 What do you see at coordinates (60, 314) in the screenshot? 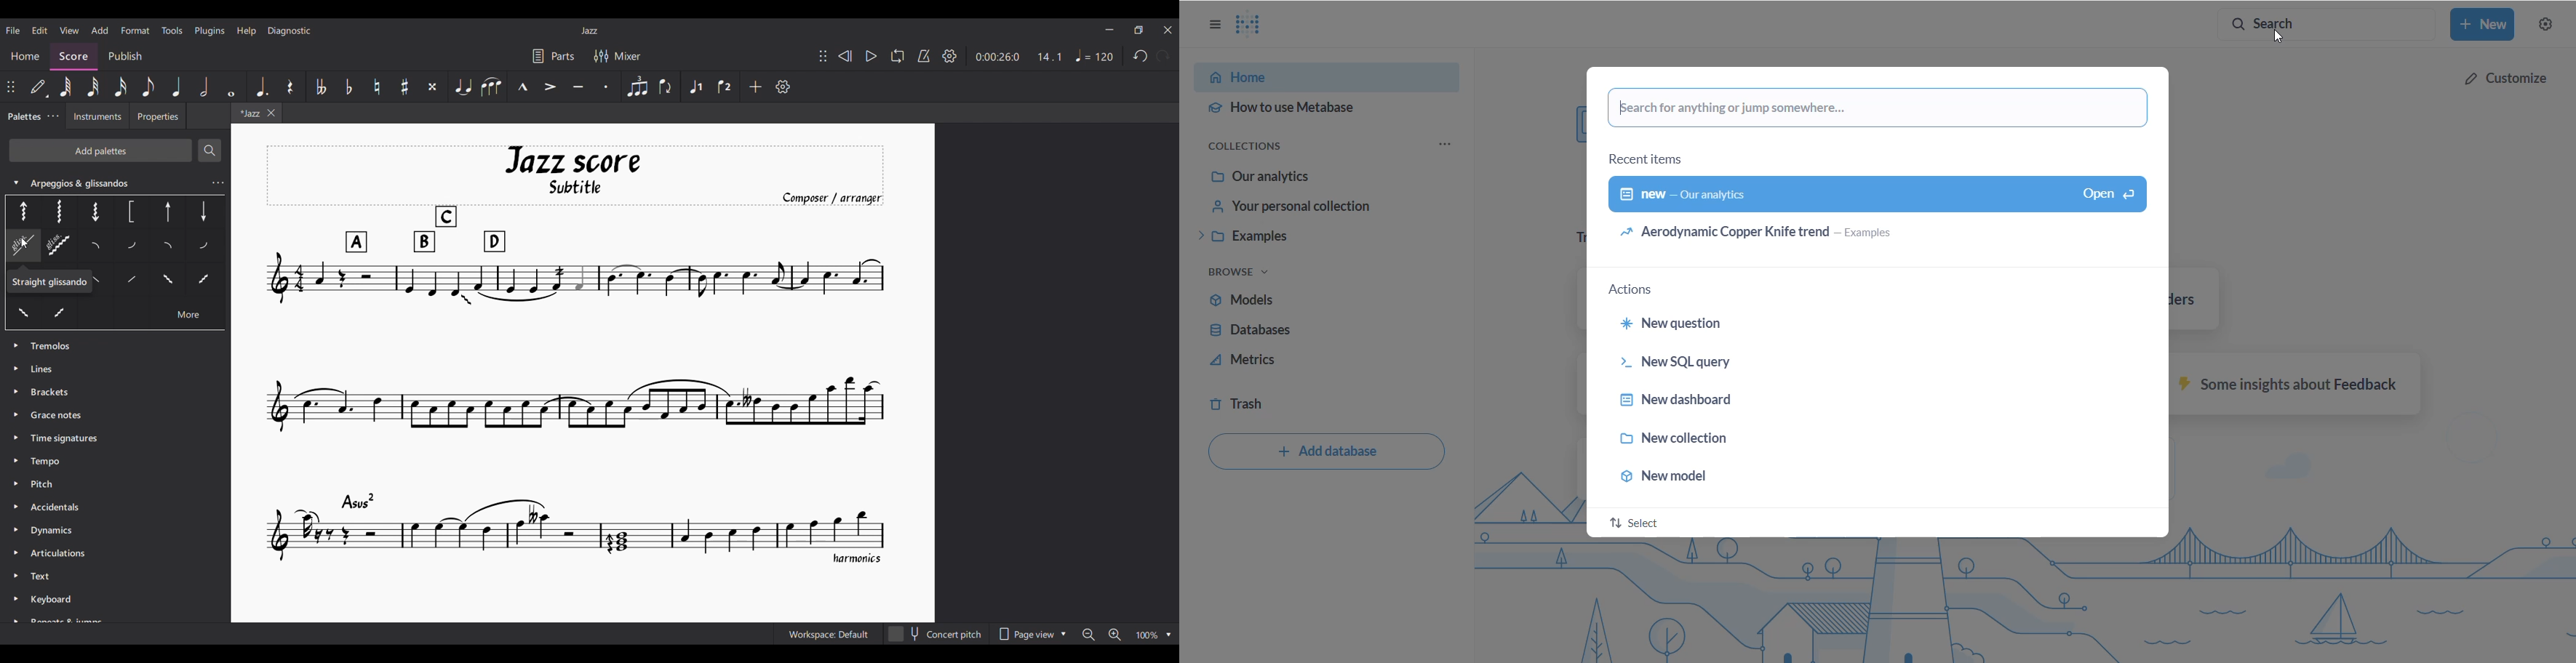
I see `Palate 19` at bounding box center [60, 314].